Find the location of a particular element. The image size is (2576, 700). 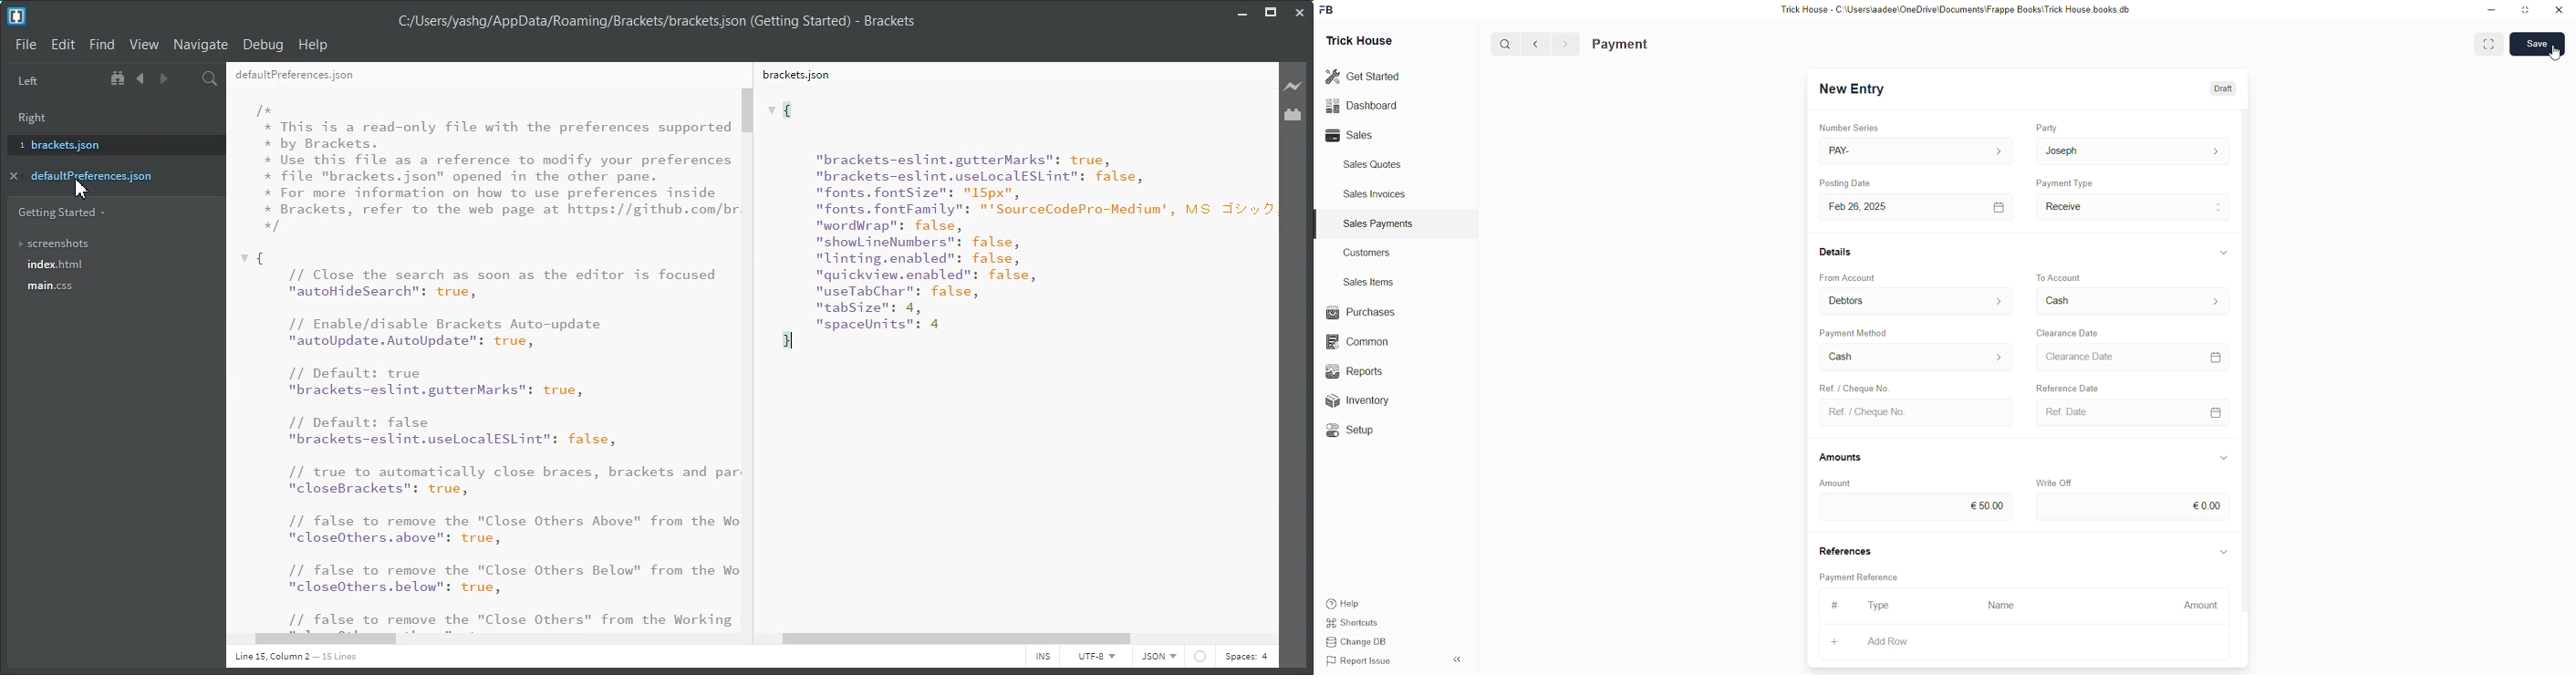

Search is located at coordinates (1505, 43).